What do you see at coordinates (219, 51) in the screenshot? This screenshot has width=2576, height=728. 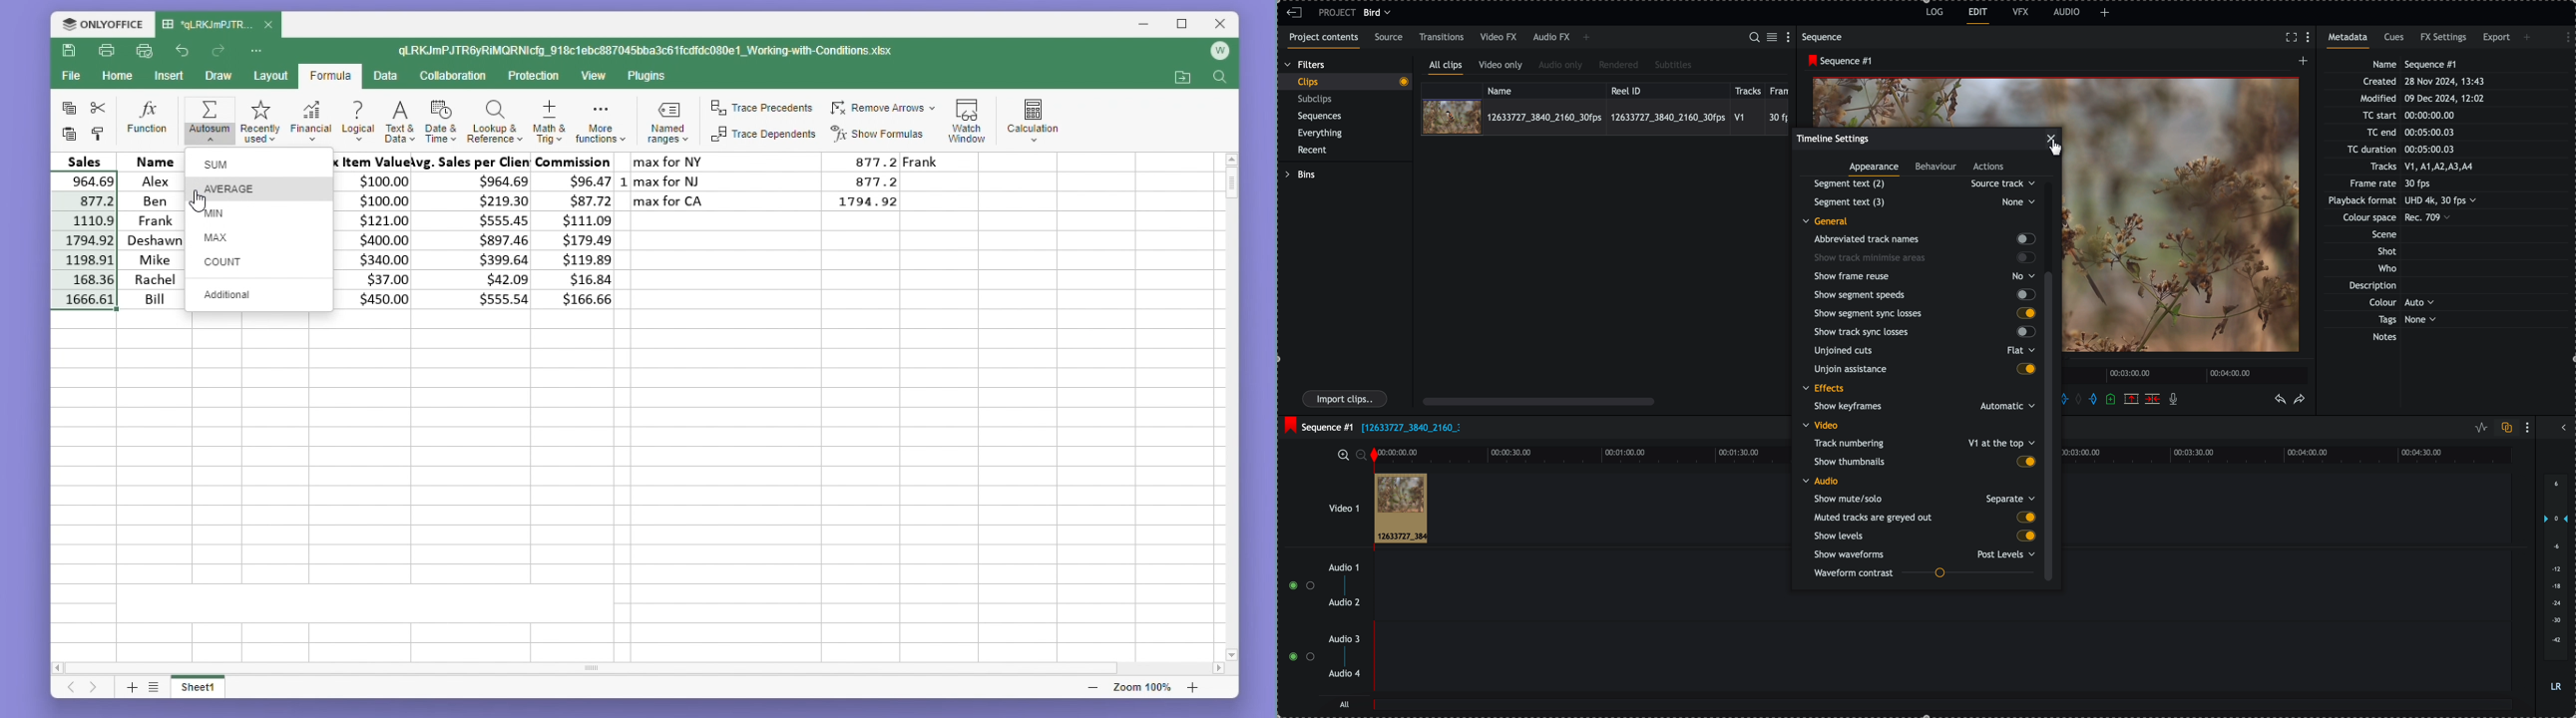 I see `Redo` at bounding box center [219, 51].